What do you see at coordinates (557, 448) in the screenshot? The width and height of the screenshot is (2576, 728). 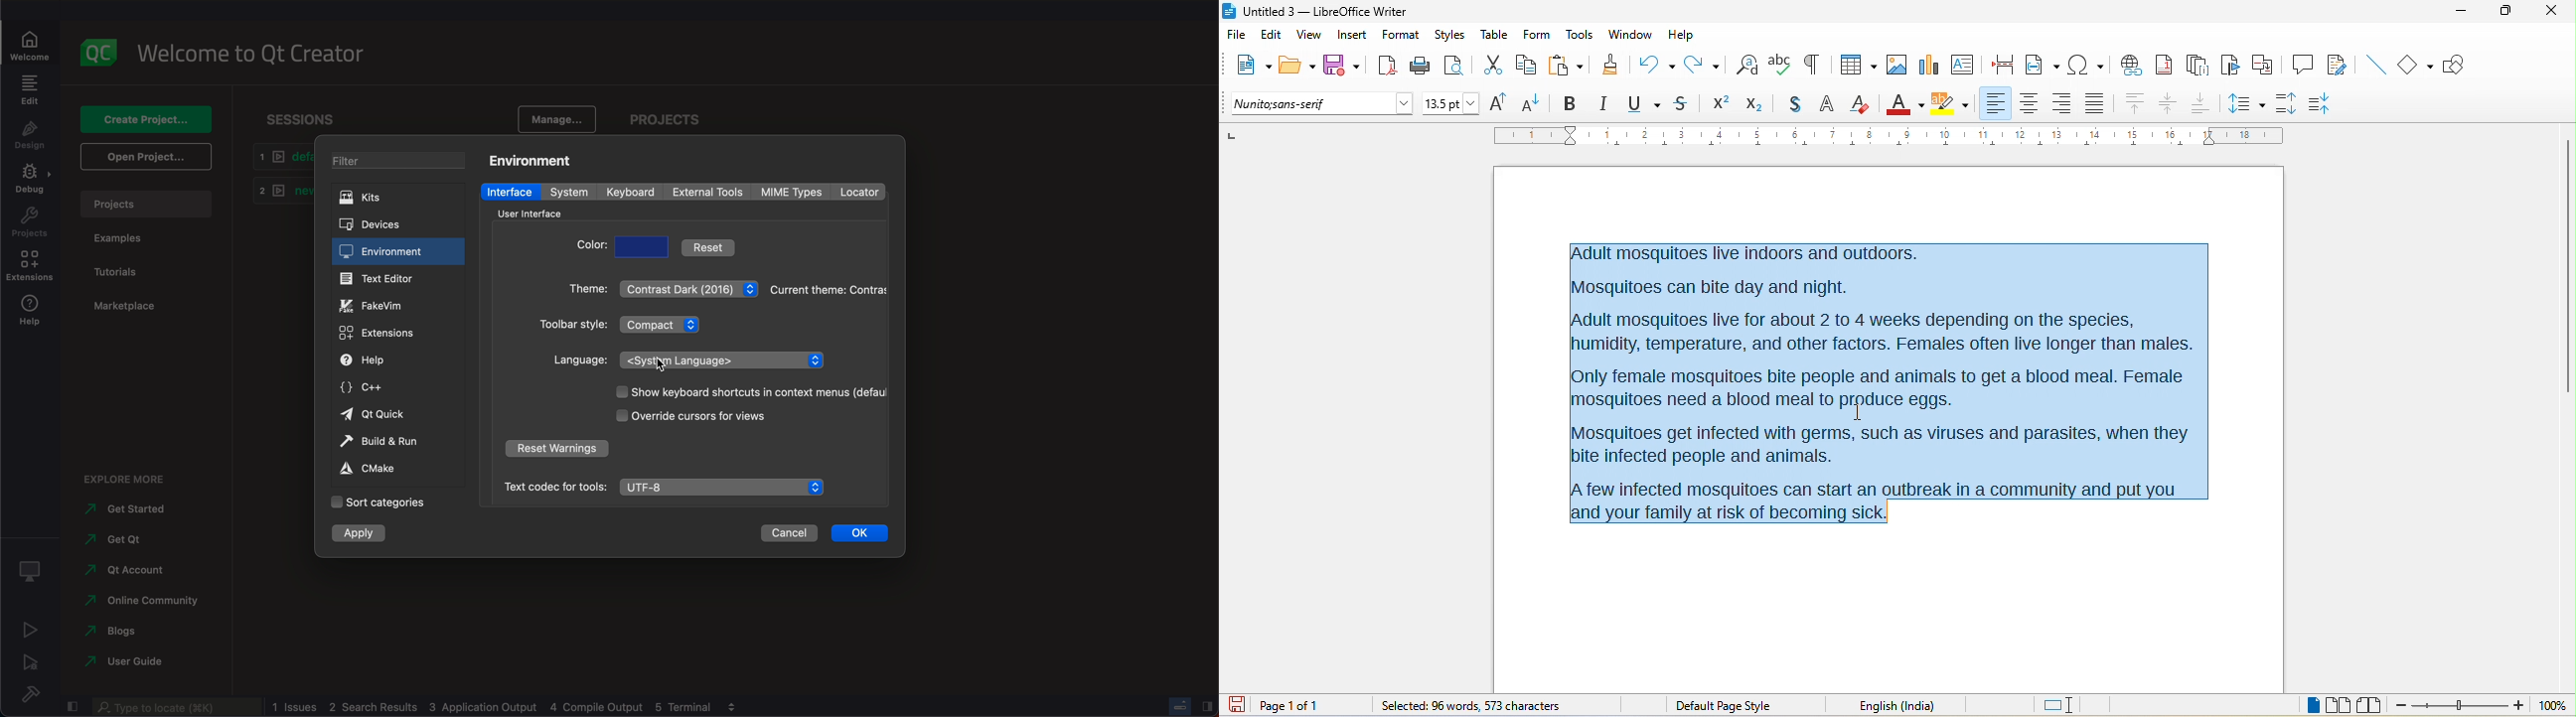 I see `reser` at bounding box center [557, 448].